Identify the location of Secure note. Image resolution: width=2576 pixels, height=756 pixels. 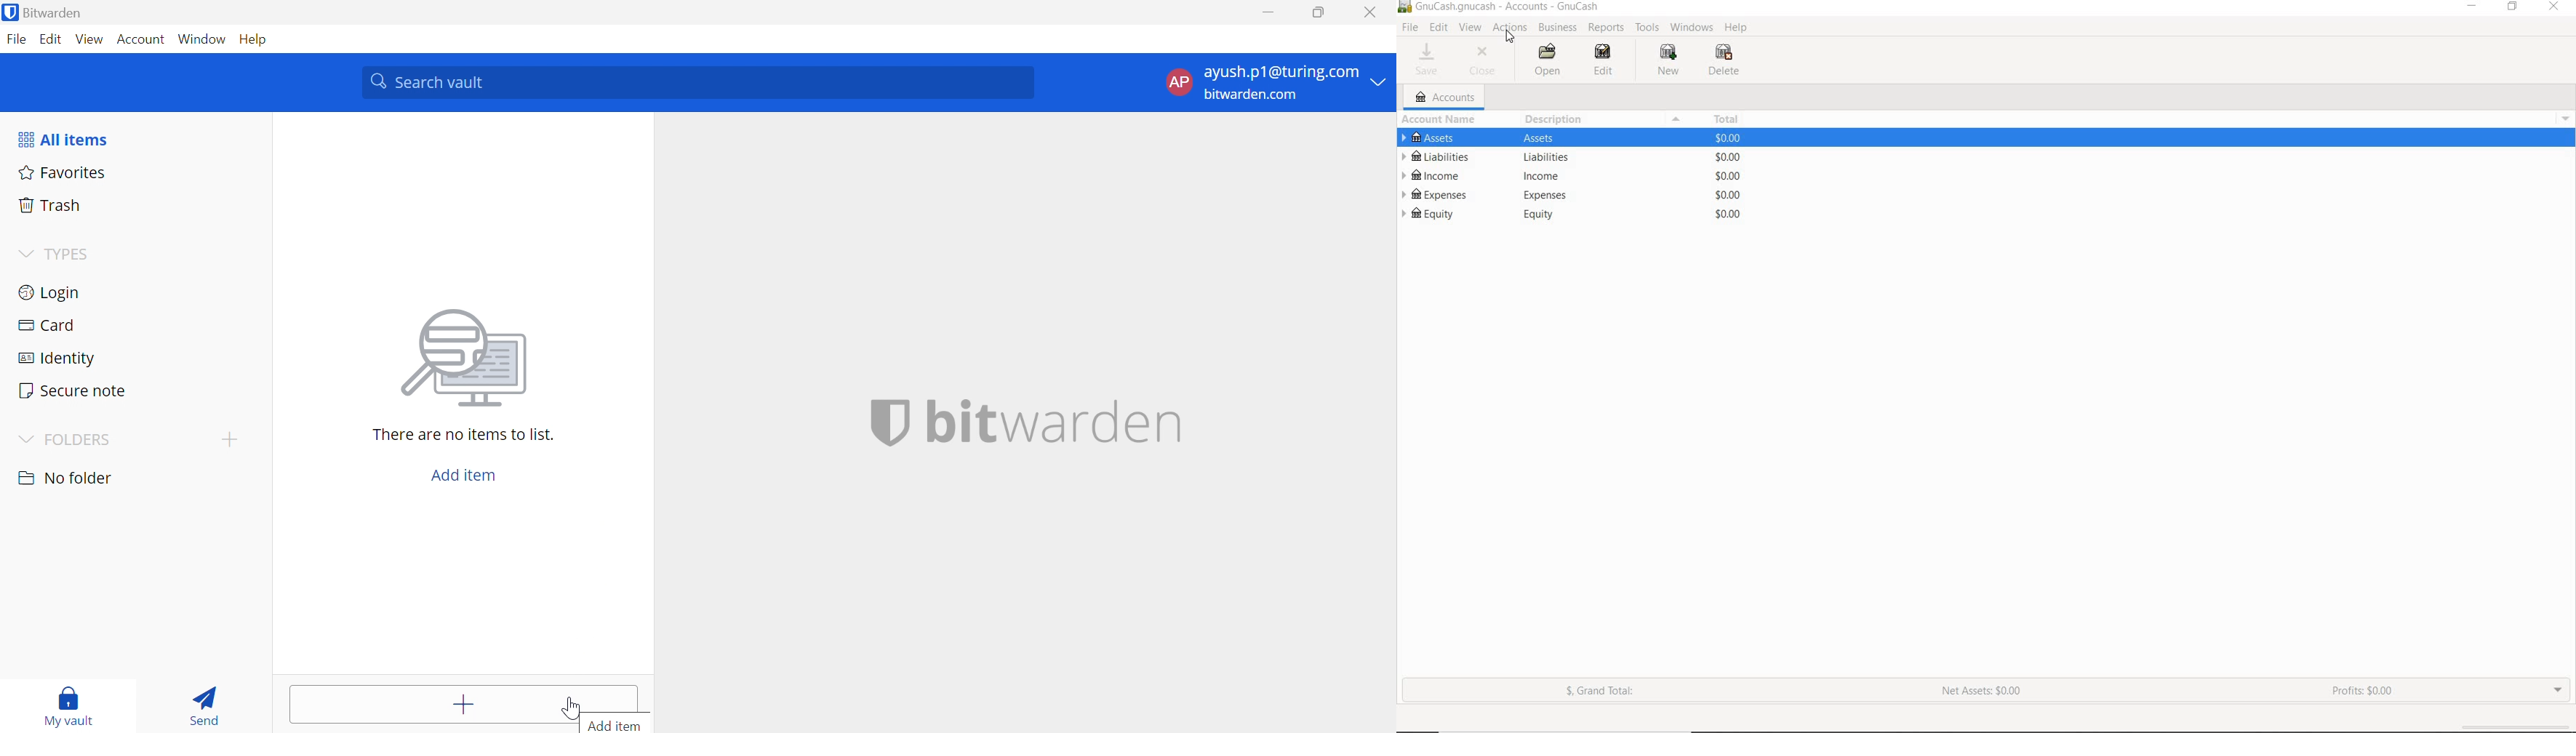
(71, 392).